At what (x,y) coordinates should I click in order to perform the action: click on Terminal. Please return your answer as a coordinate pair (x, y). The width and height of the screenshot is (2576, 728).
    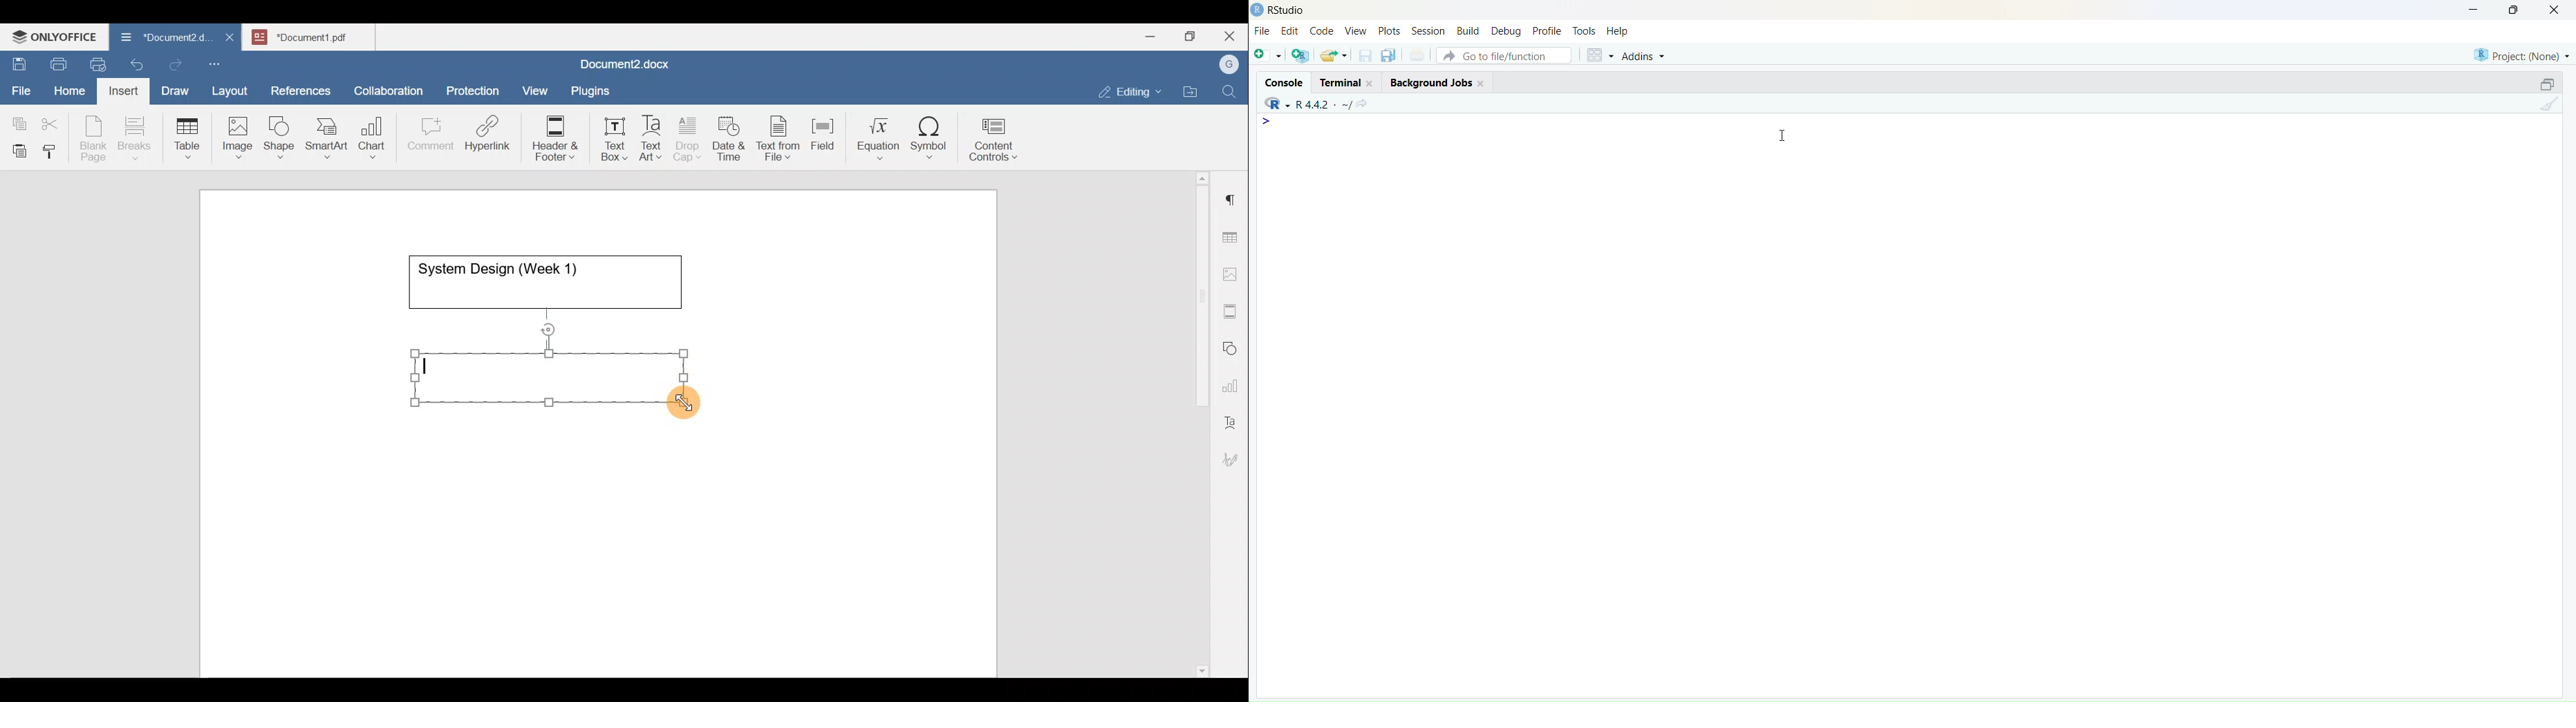
    Looking at the image, I should click on (1343, 82).